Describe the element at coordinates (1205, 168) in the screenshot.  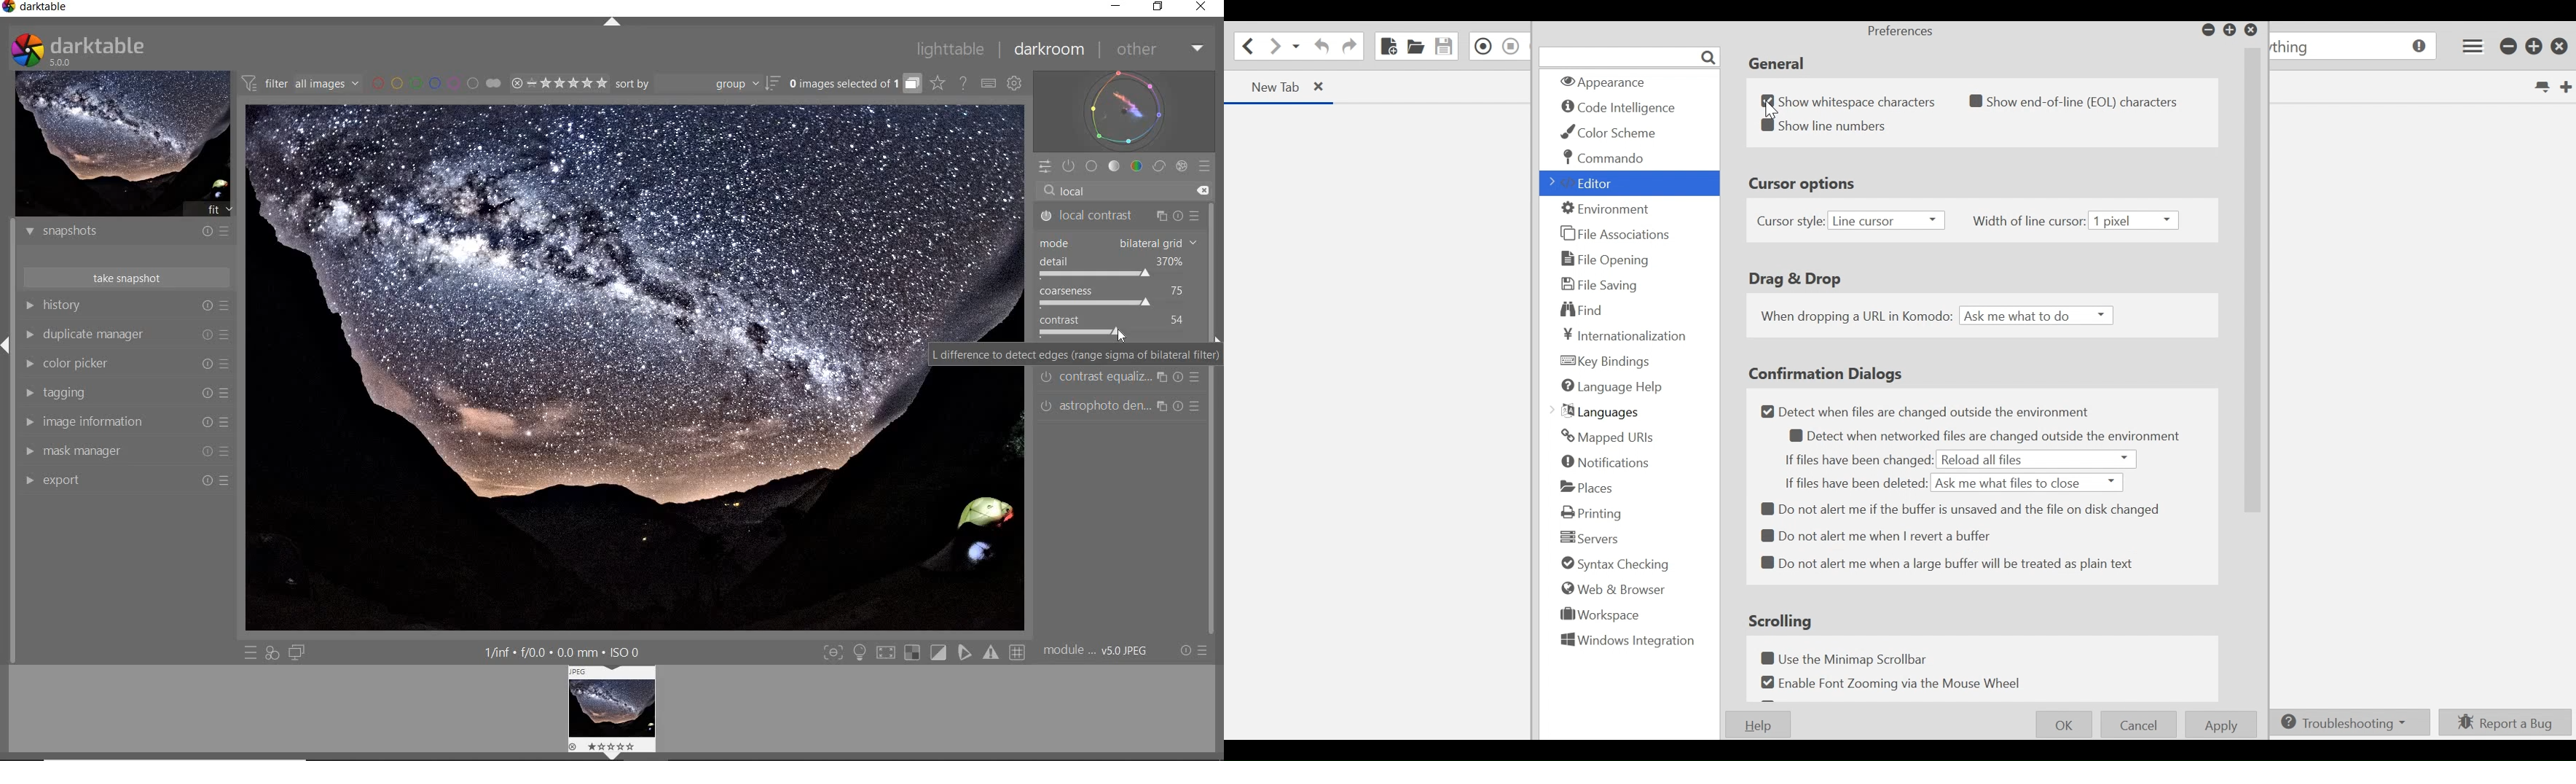
I see `PRESETS` at that location.